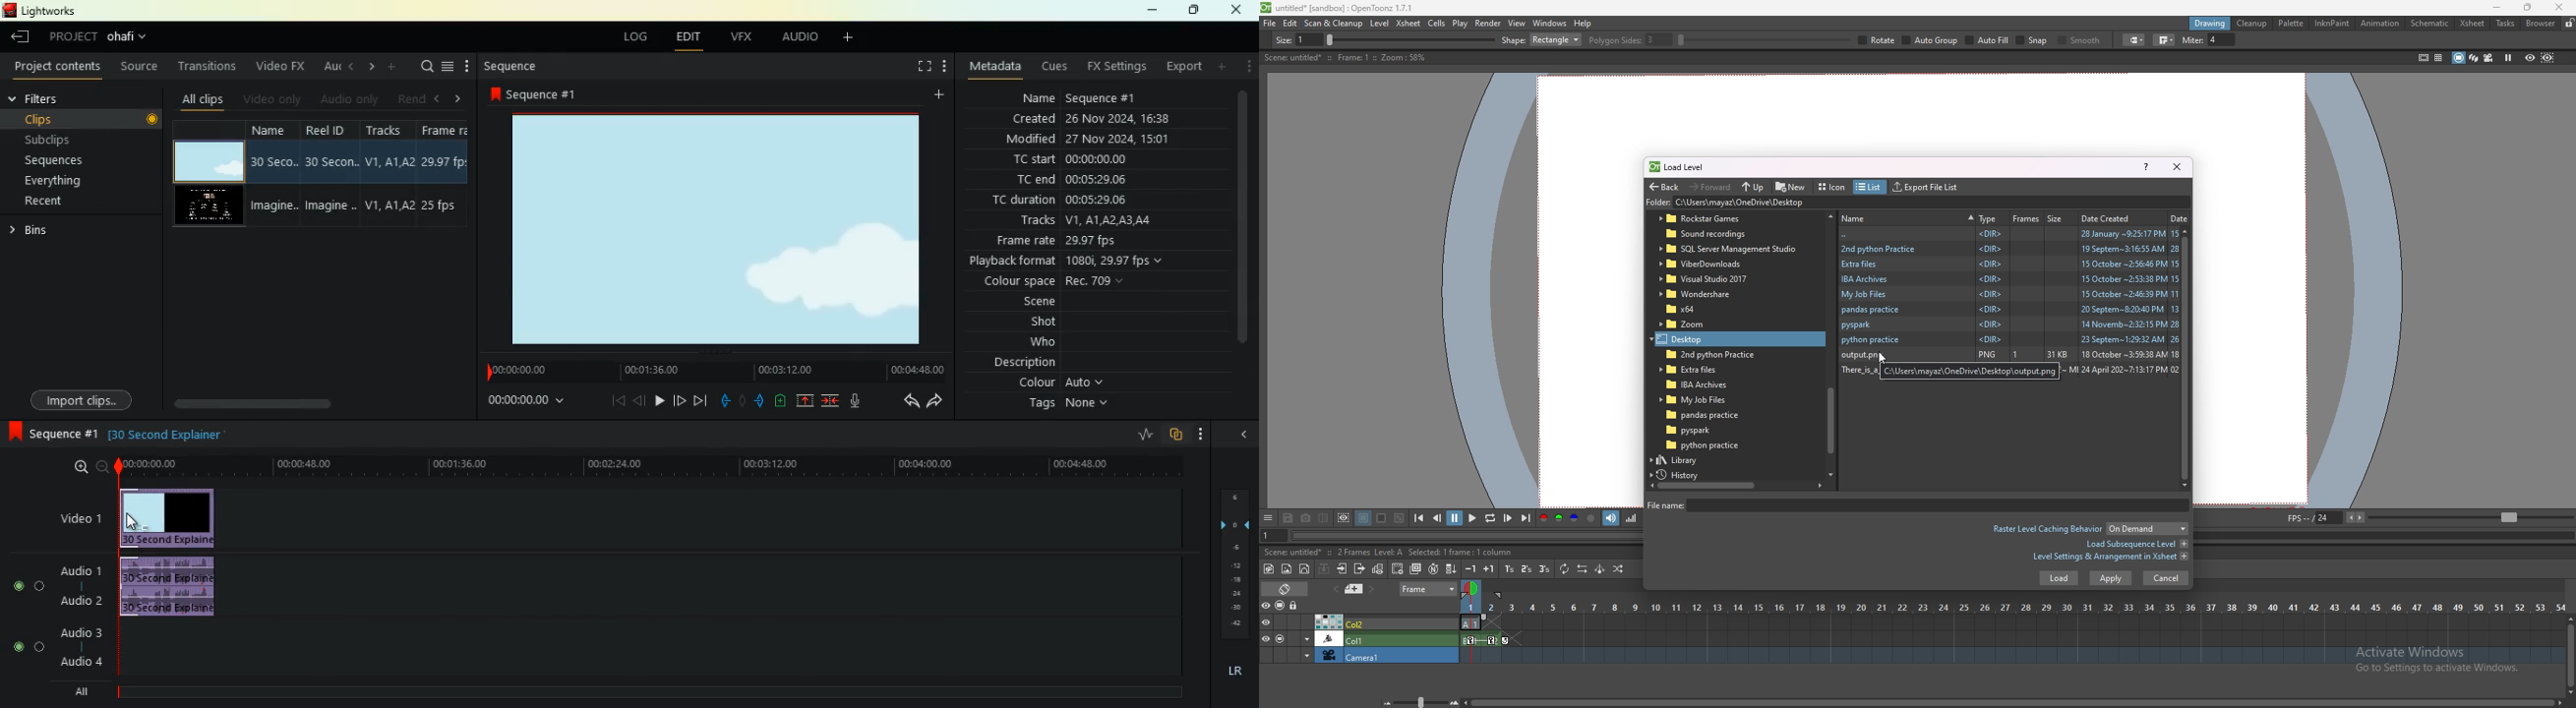  I want to click on edit, so click(686, 36).